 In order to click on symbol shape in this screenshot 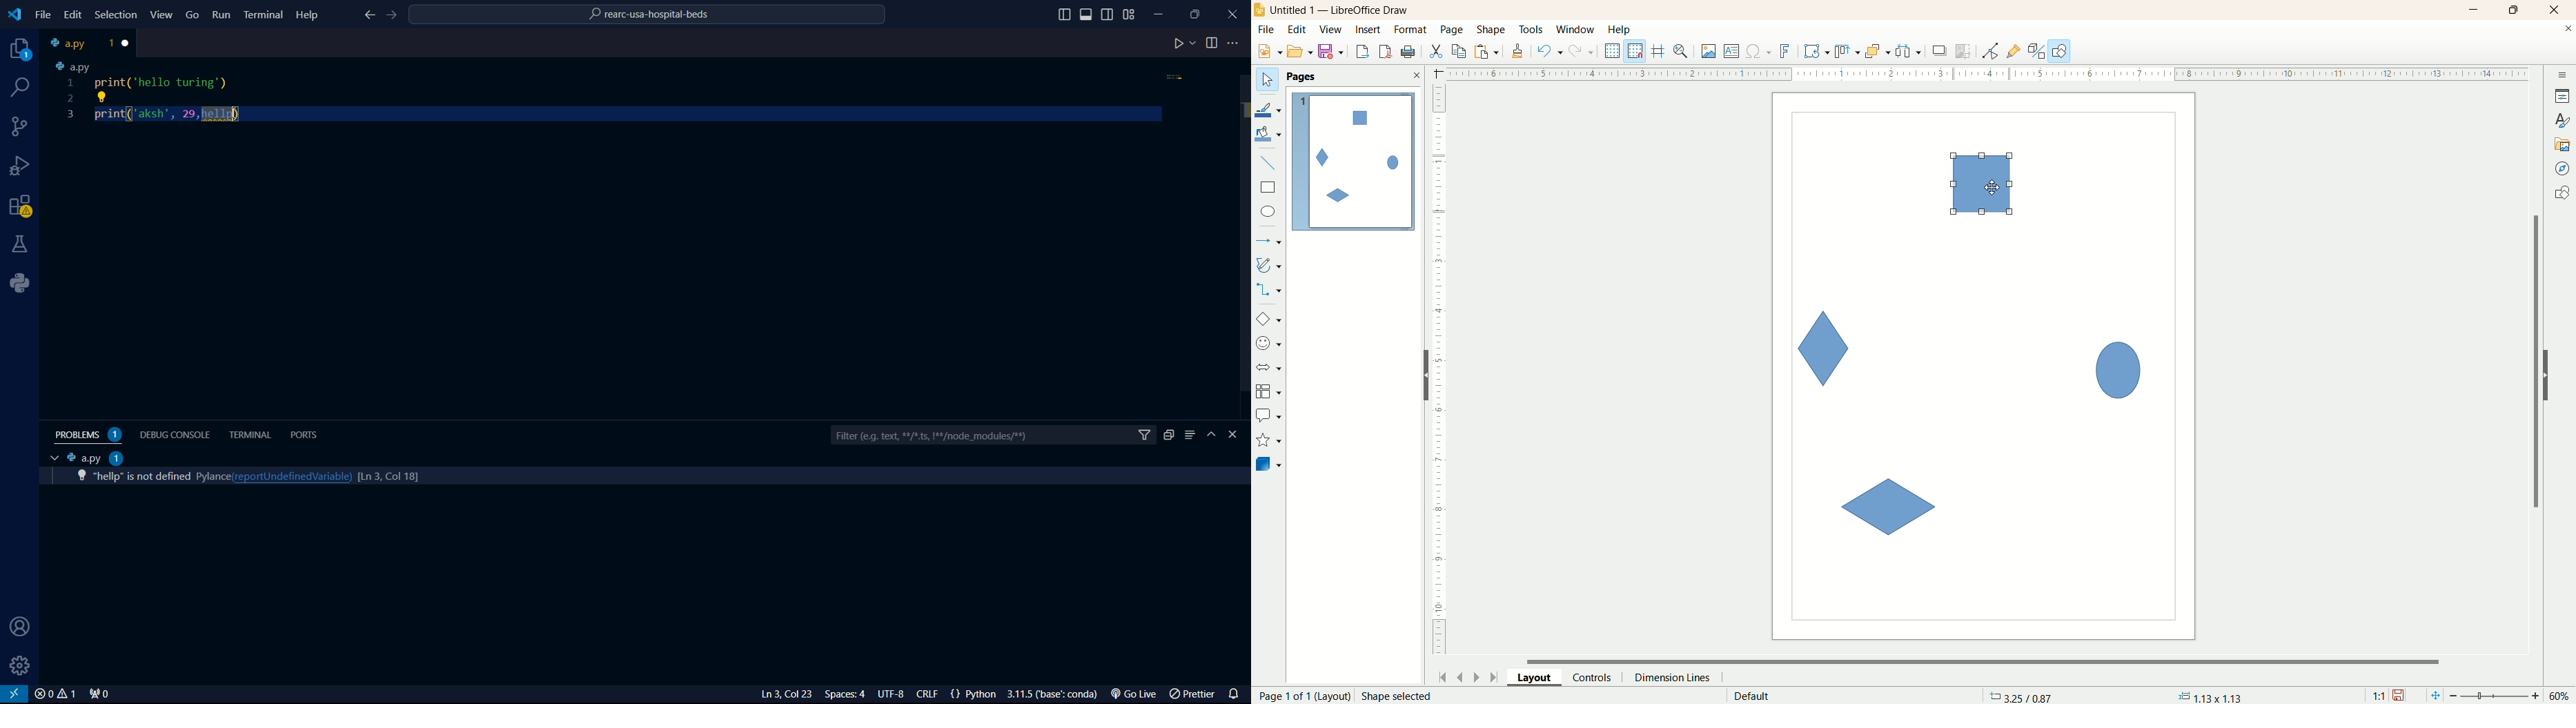, I will do `click(1270, 344)`.